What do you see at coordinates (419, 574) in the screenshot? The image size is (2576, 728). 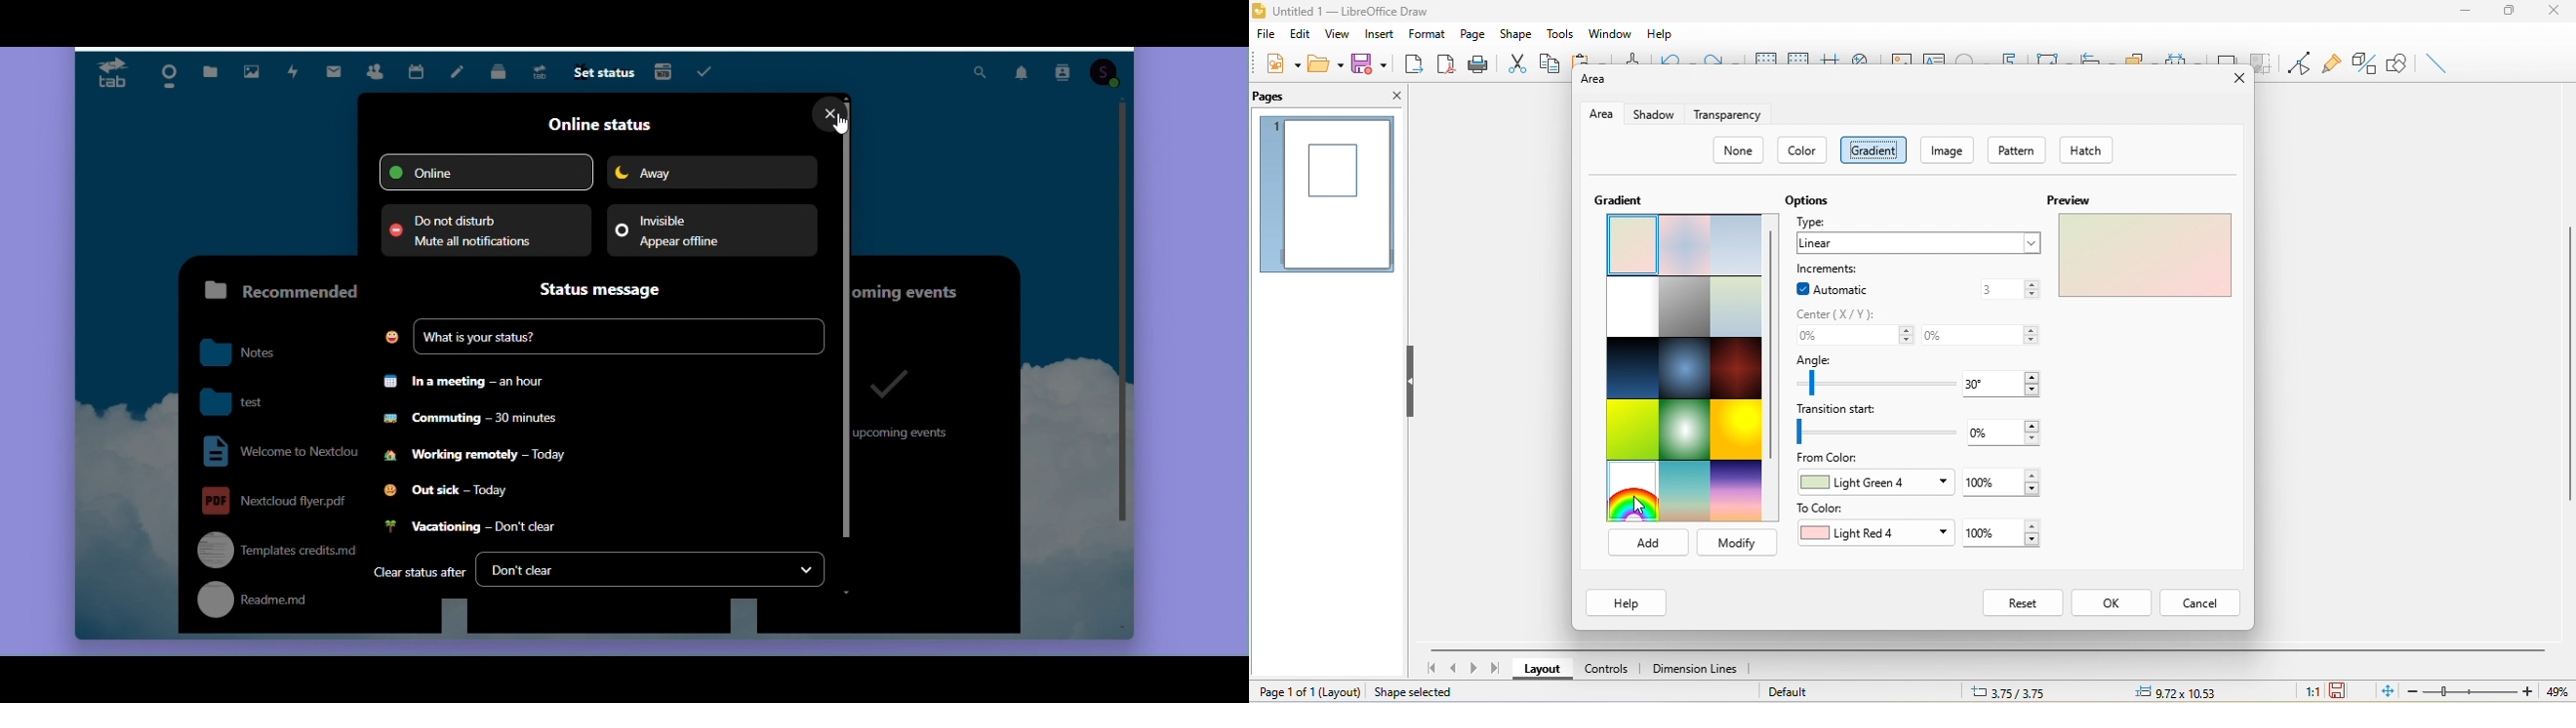 I see `Clear status after` at bounding box center [419, 574].